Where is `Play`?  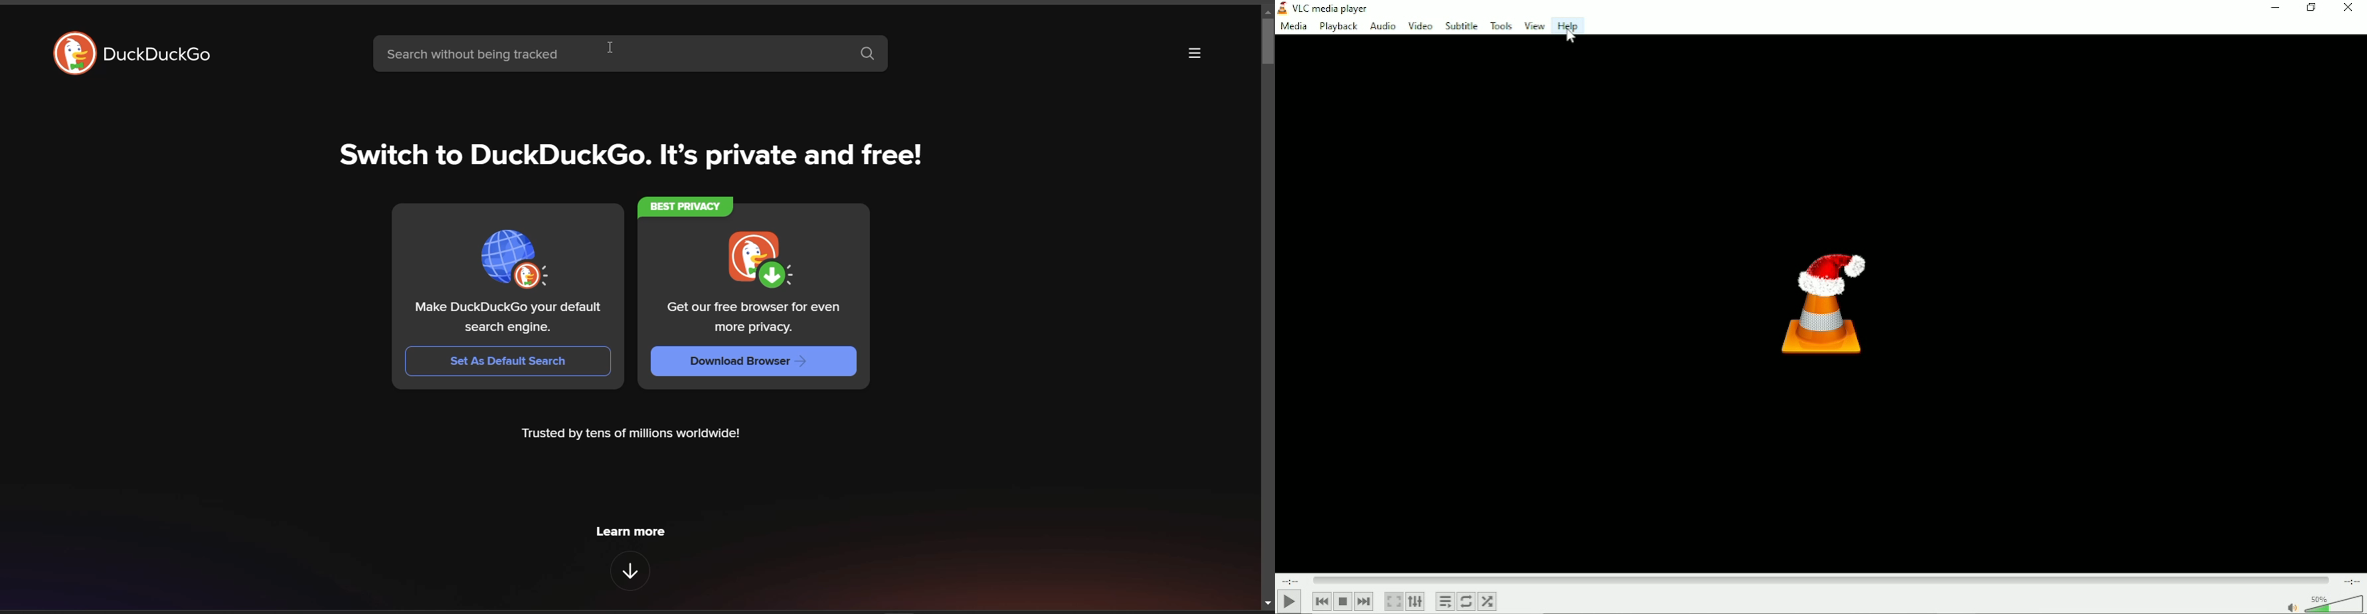 Play is located at coordinates (1288, 601).